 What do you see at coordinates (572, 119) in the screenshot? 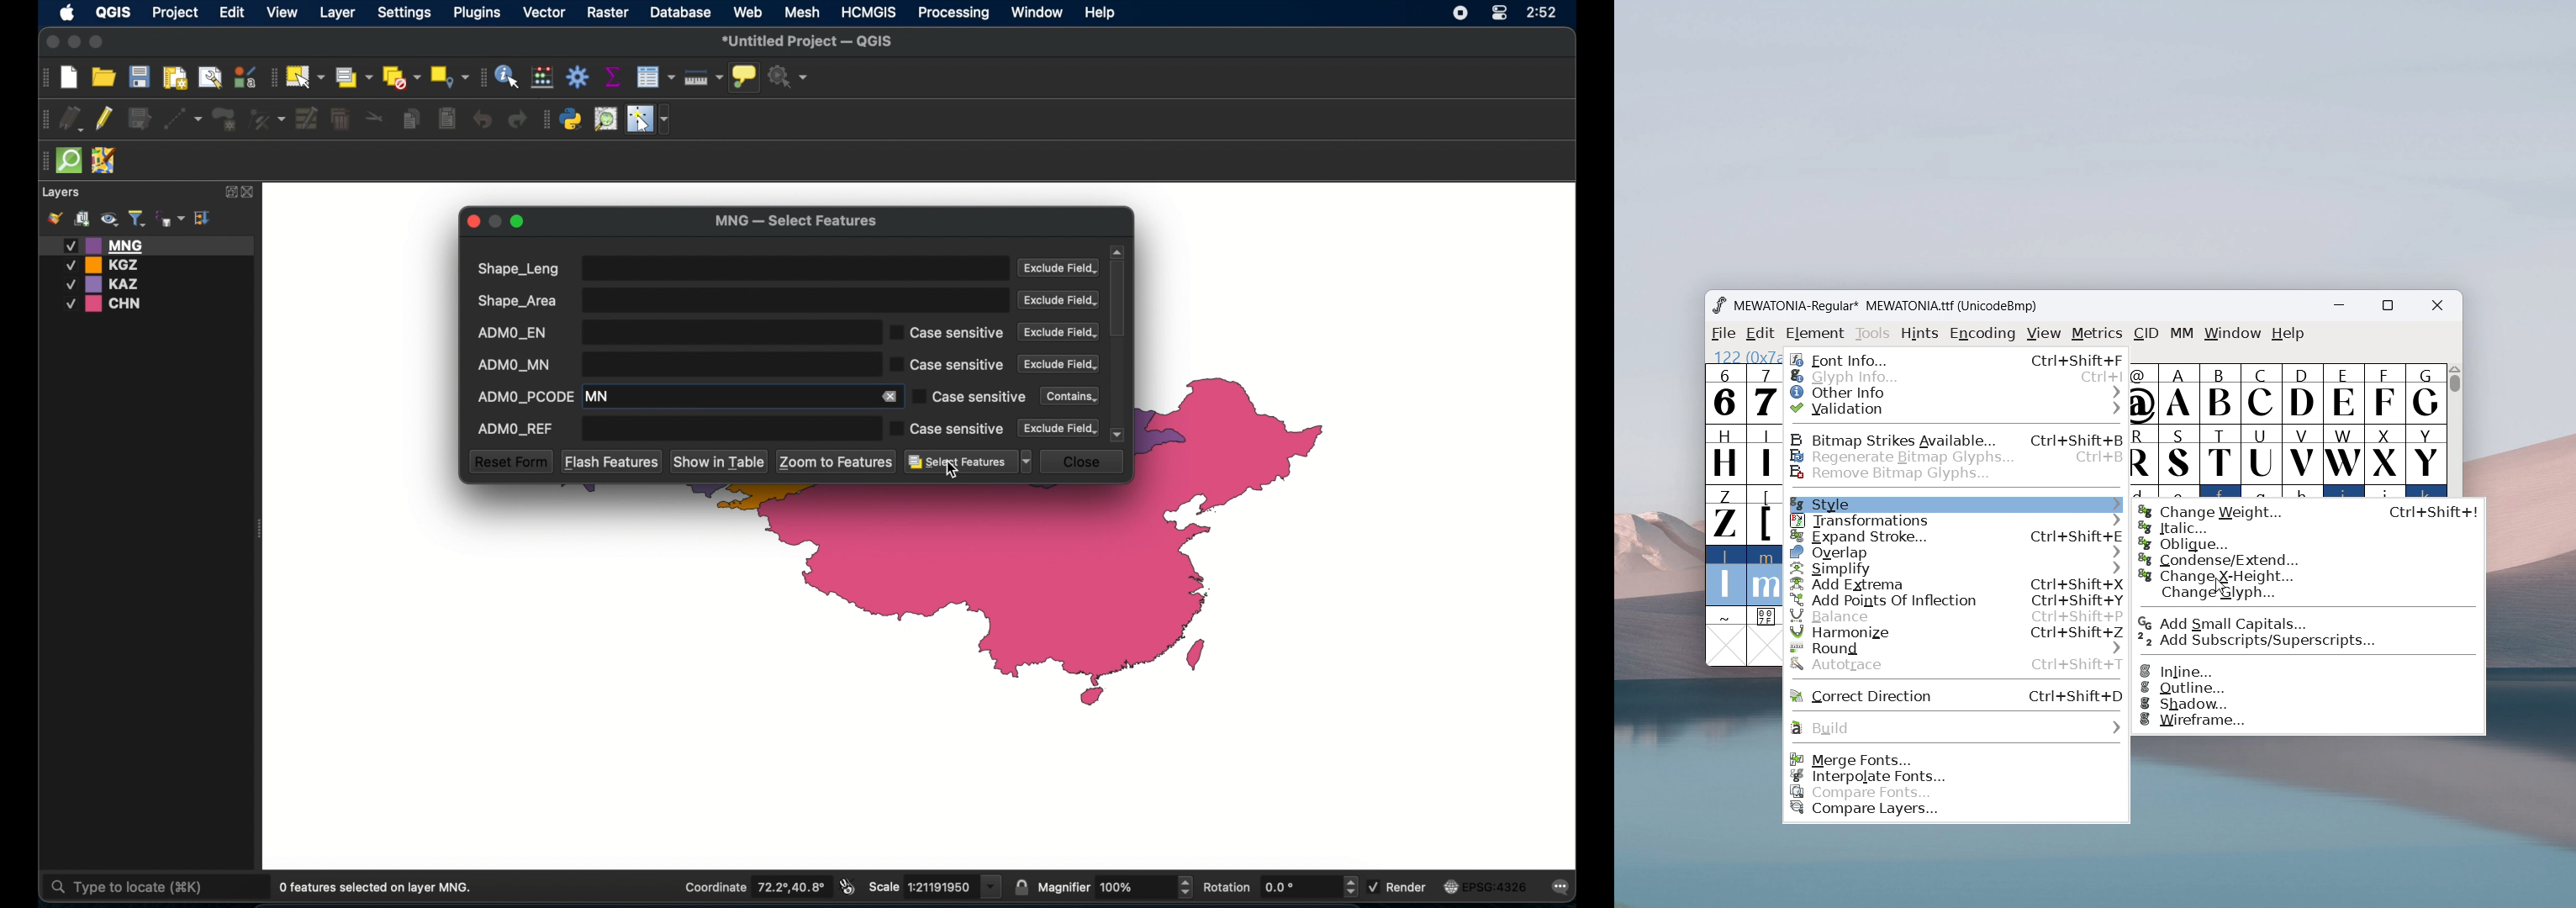
I see `python console` at bounding box center [572, 119].